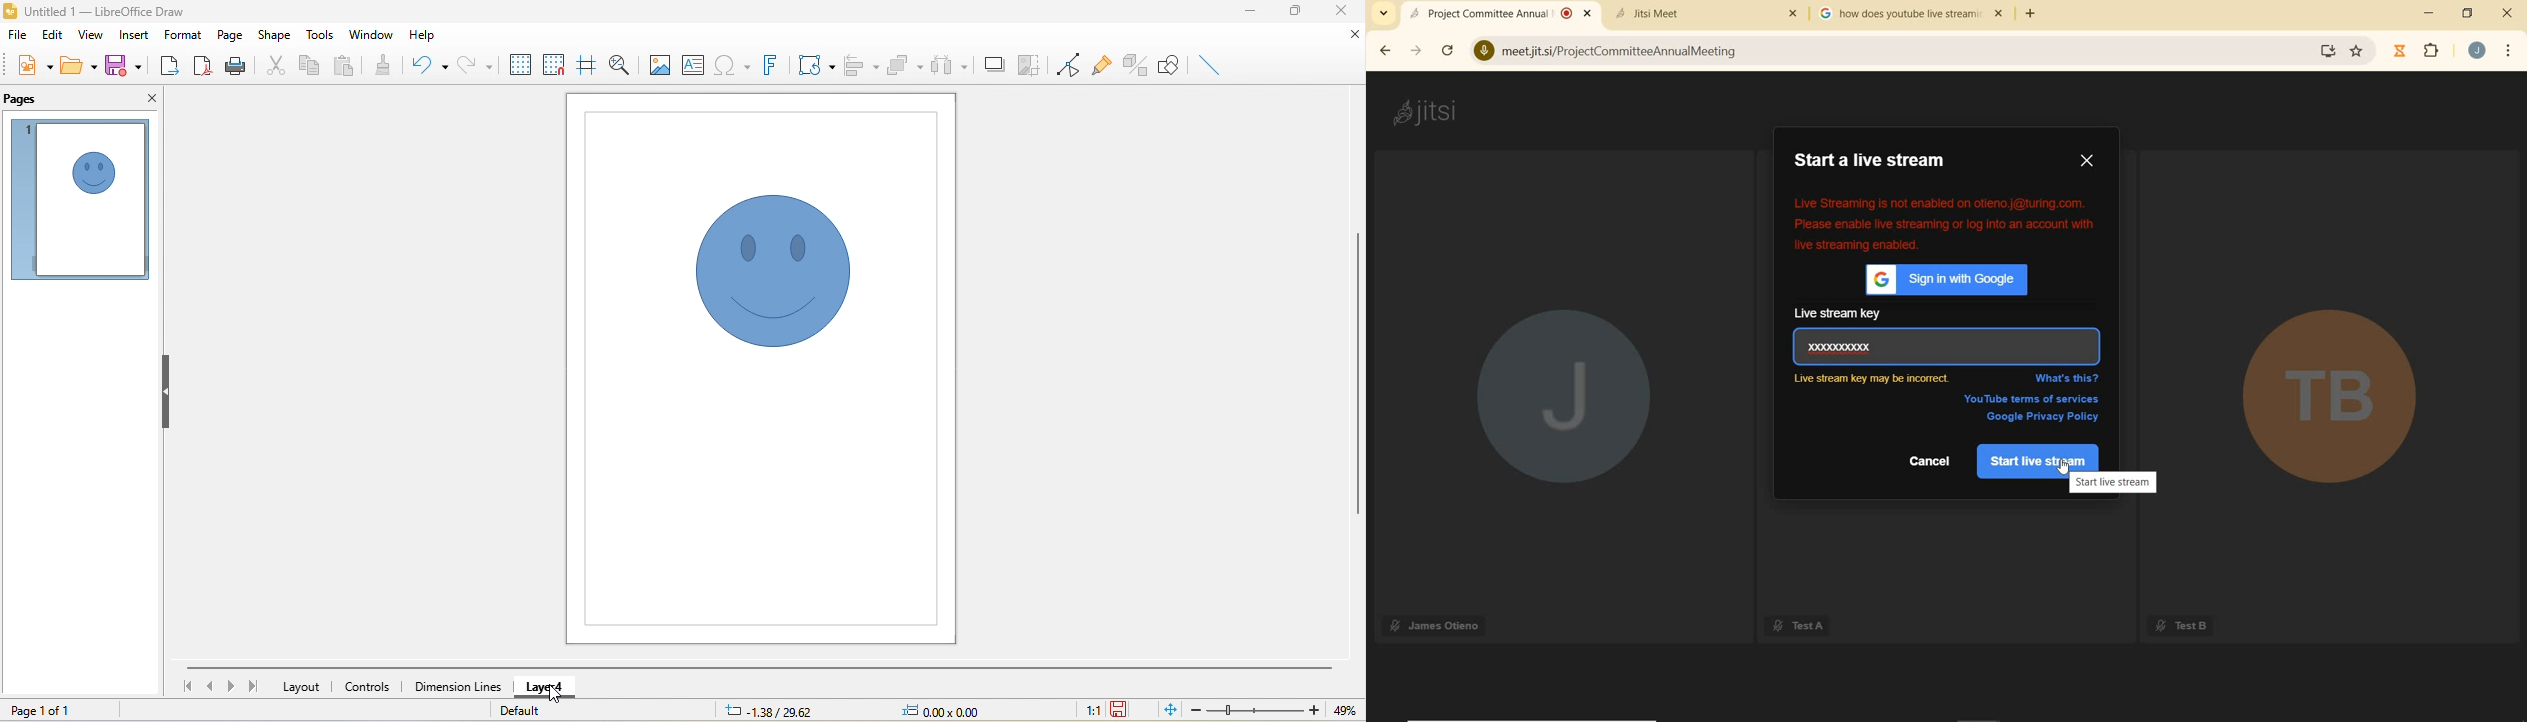  Describe the element at coordinates (204, 64) in the screenshot. I see `export directly as pdf` at that location.